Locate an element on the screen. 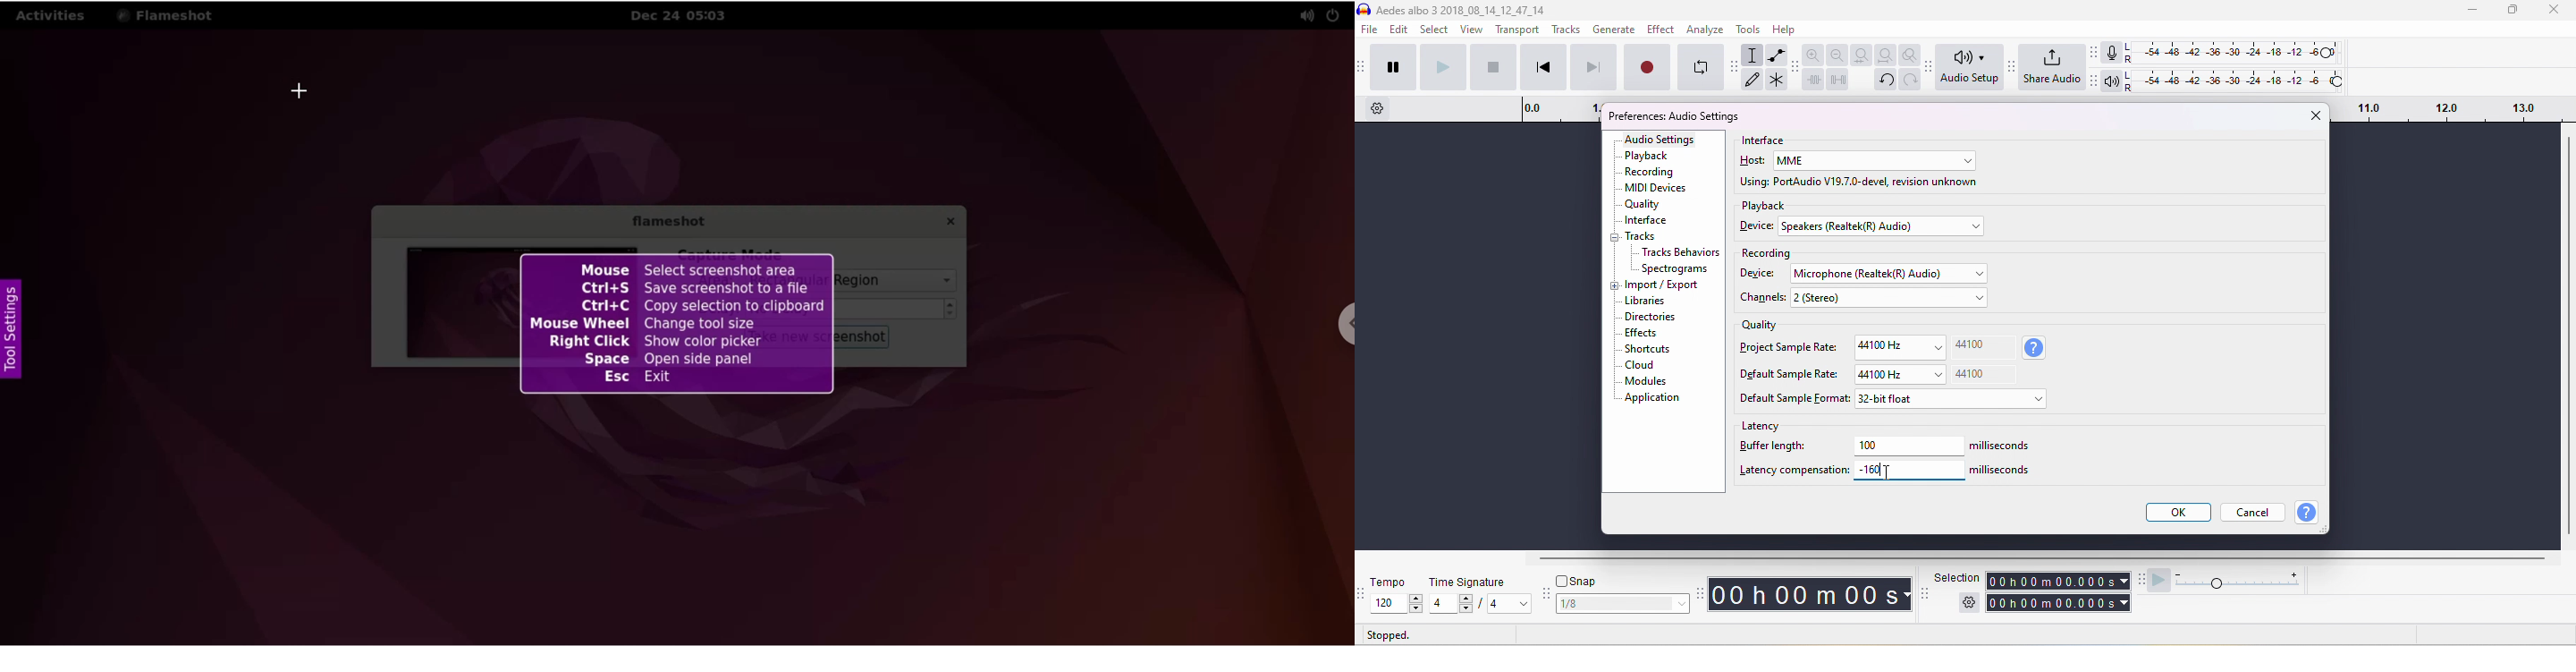 The image size is (2576, 672). effects is located at coordinates (1643, 333).